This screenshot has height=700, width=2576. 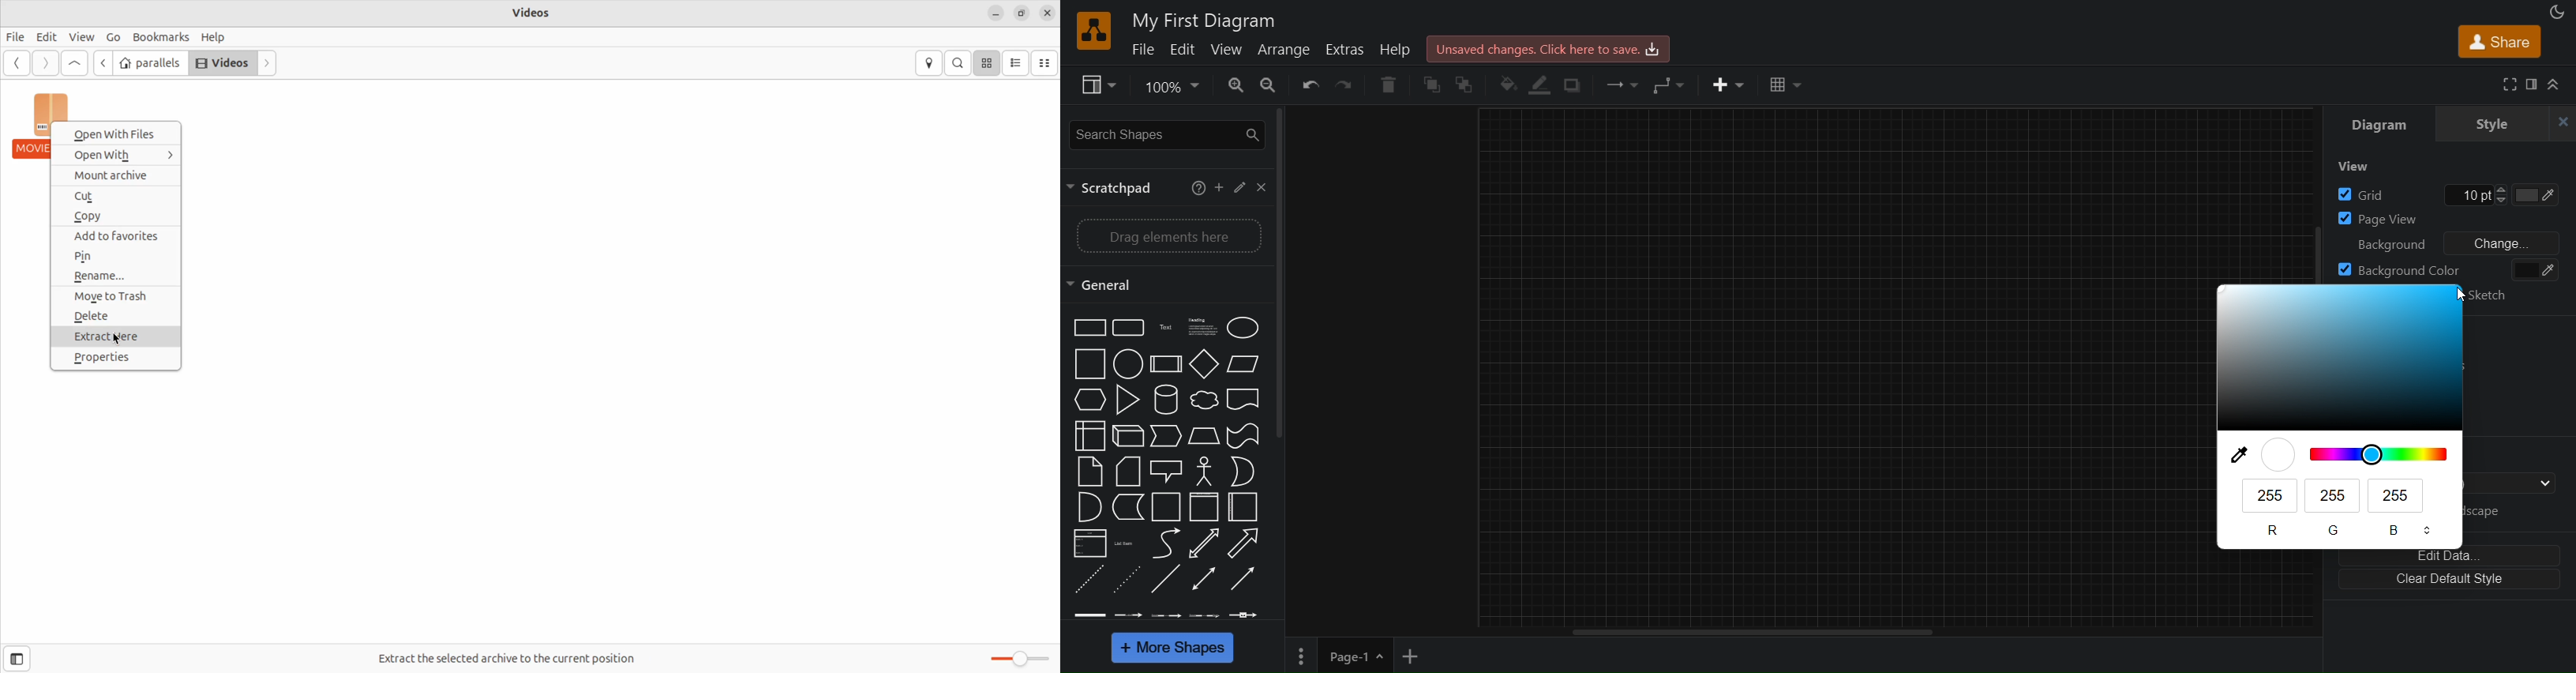 I want to click on zoom out, so click(x=1267, y=87).